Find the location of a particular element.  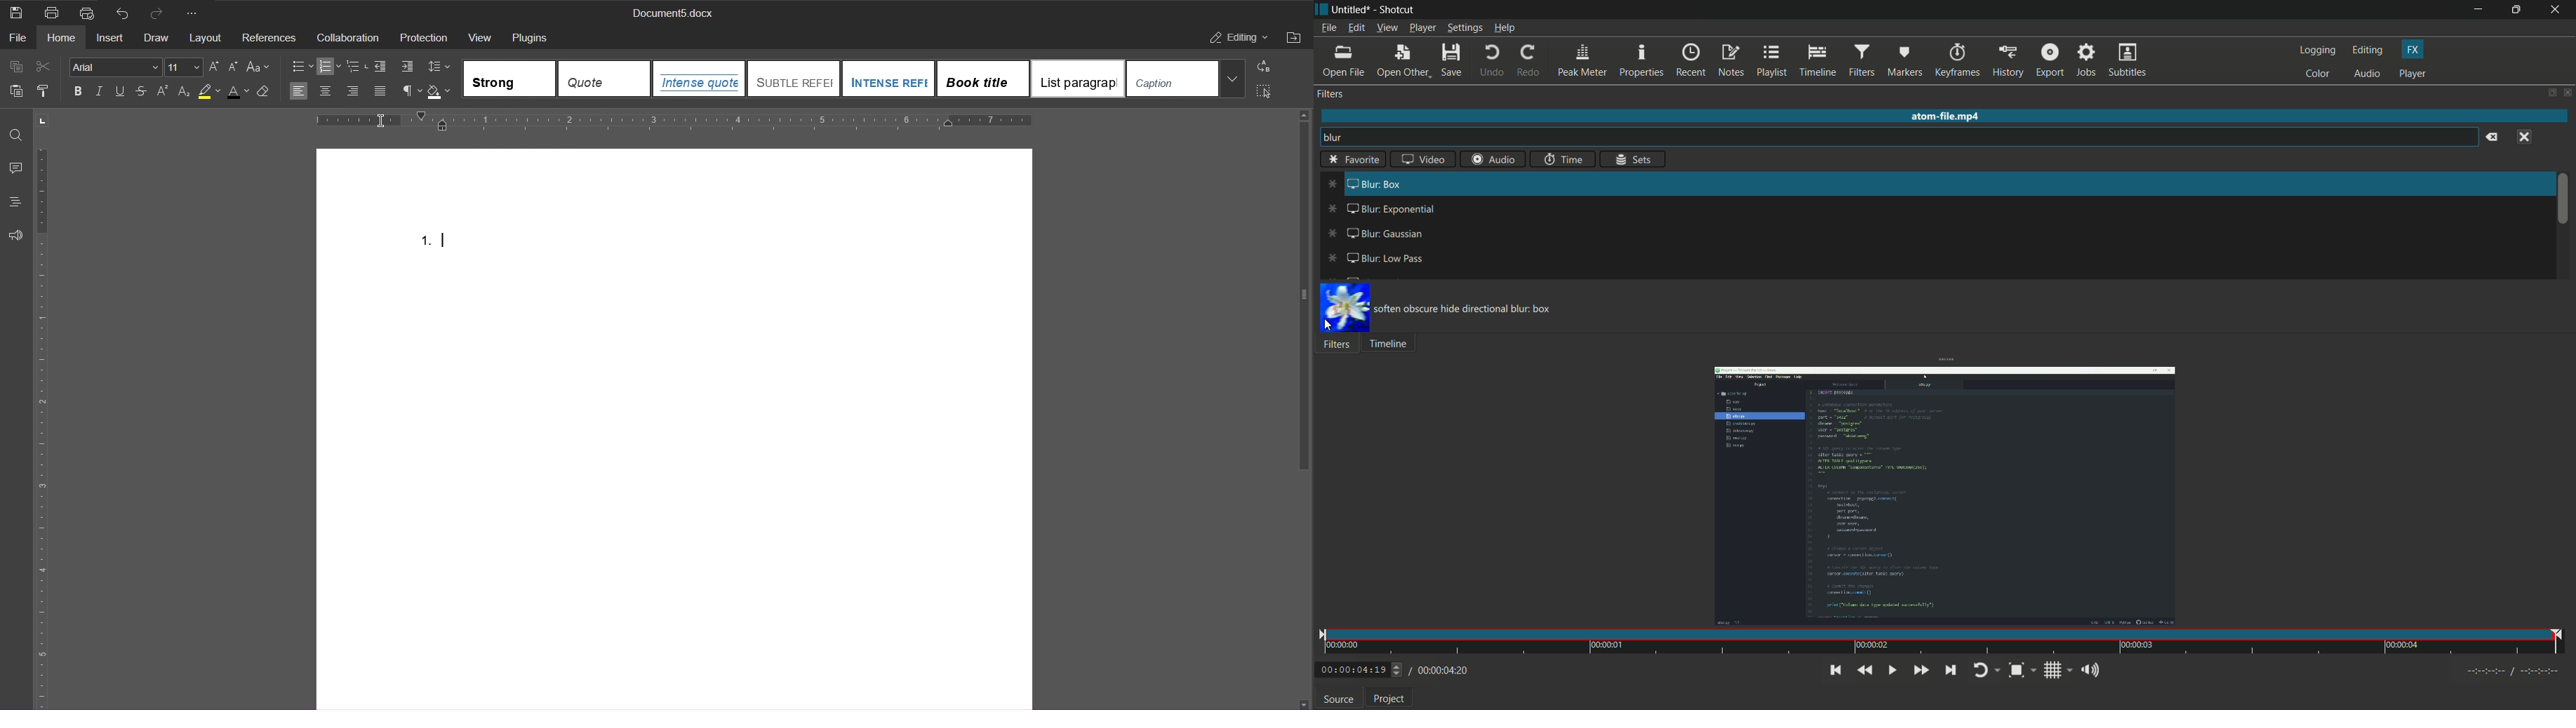

Lowercase is located at coordinates (234, 67).